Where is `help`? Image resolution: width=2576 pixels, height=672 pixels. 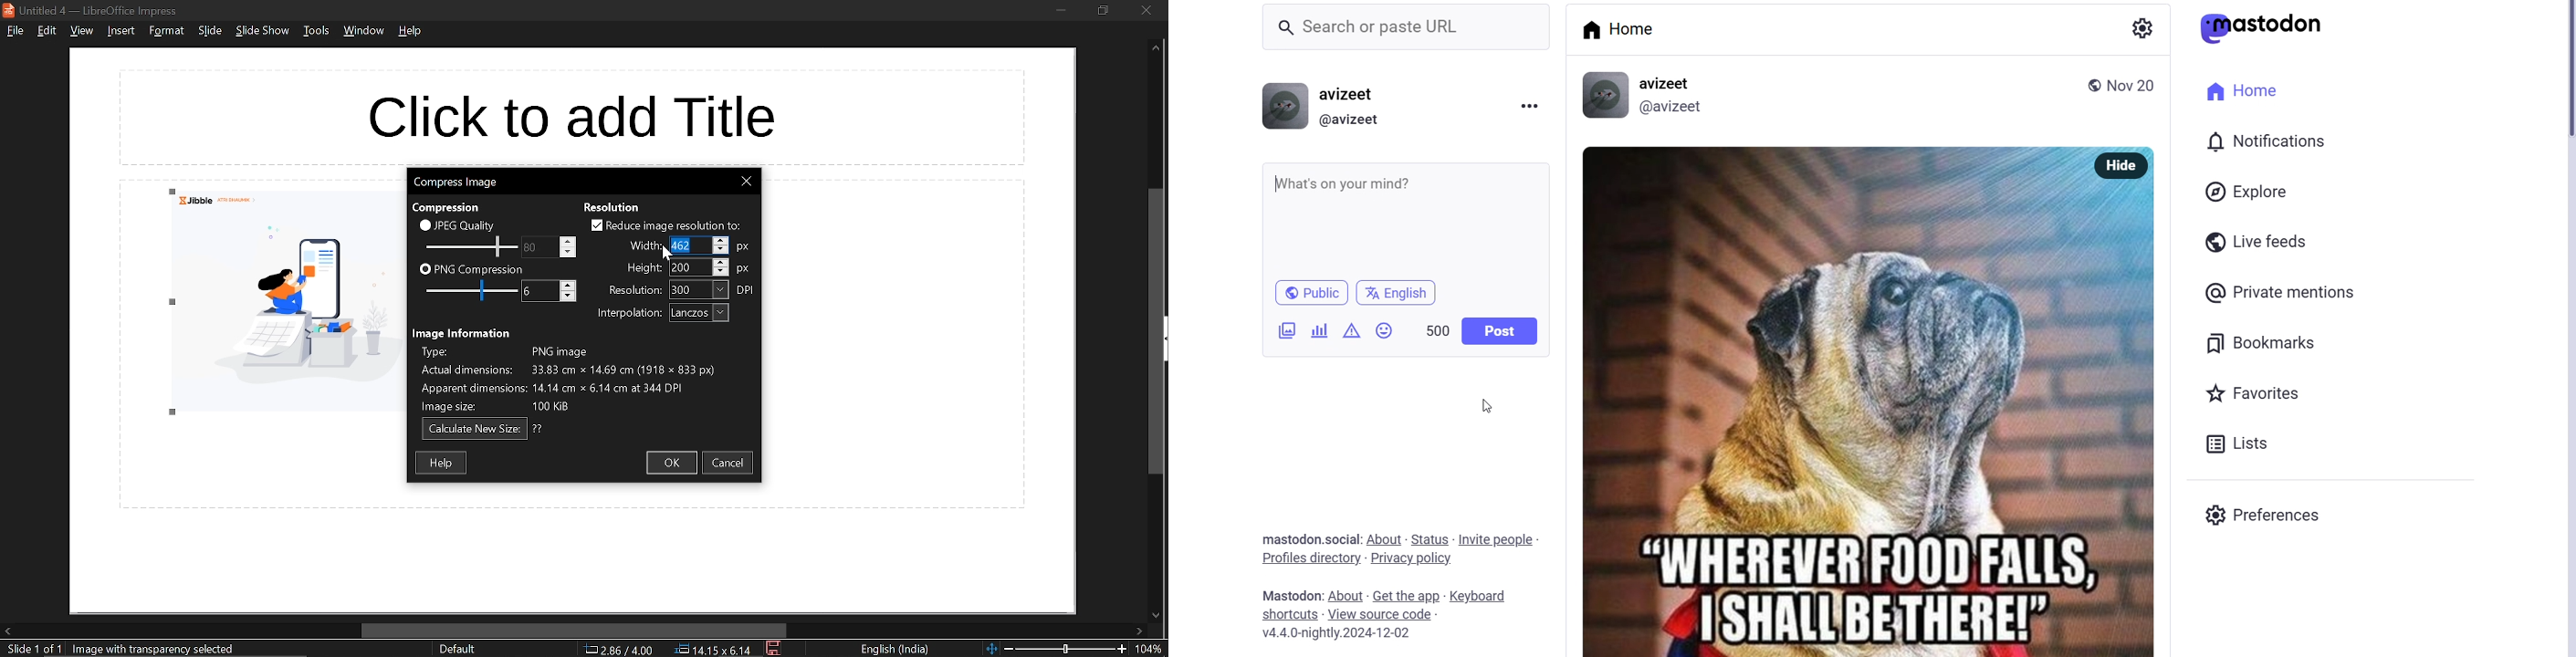 help is located at coordinates (443, 462).